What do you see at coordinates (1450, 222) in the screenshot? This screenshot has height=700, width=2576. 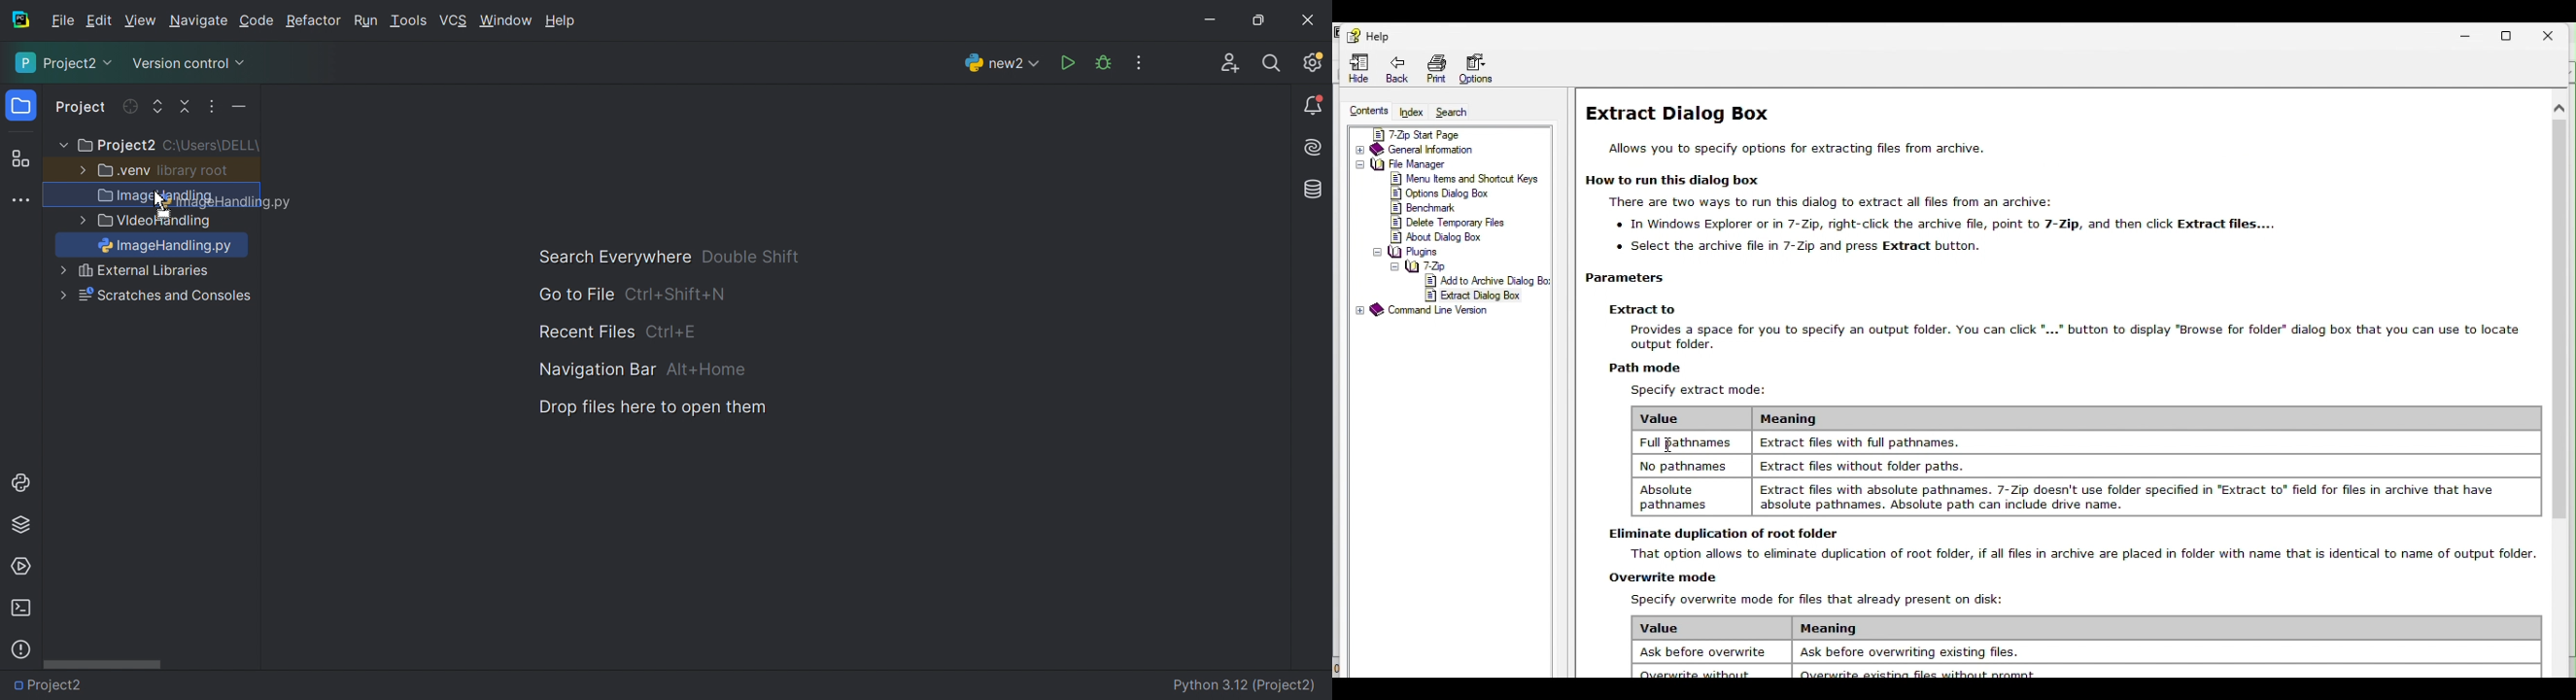 I see `delete` at bounding box center [1450, 222].